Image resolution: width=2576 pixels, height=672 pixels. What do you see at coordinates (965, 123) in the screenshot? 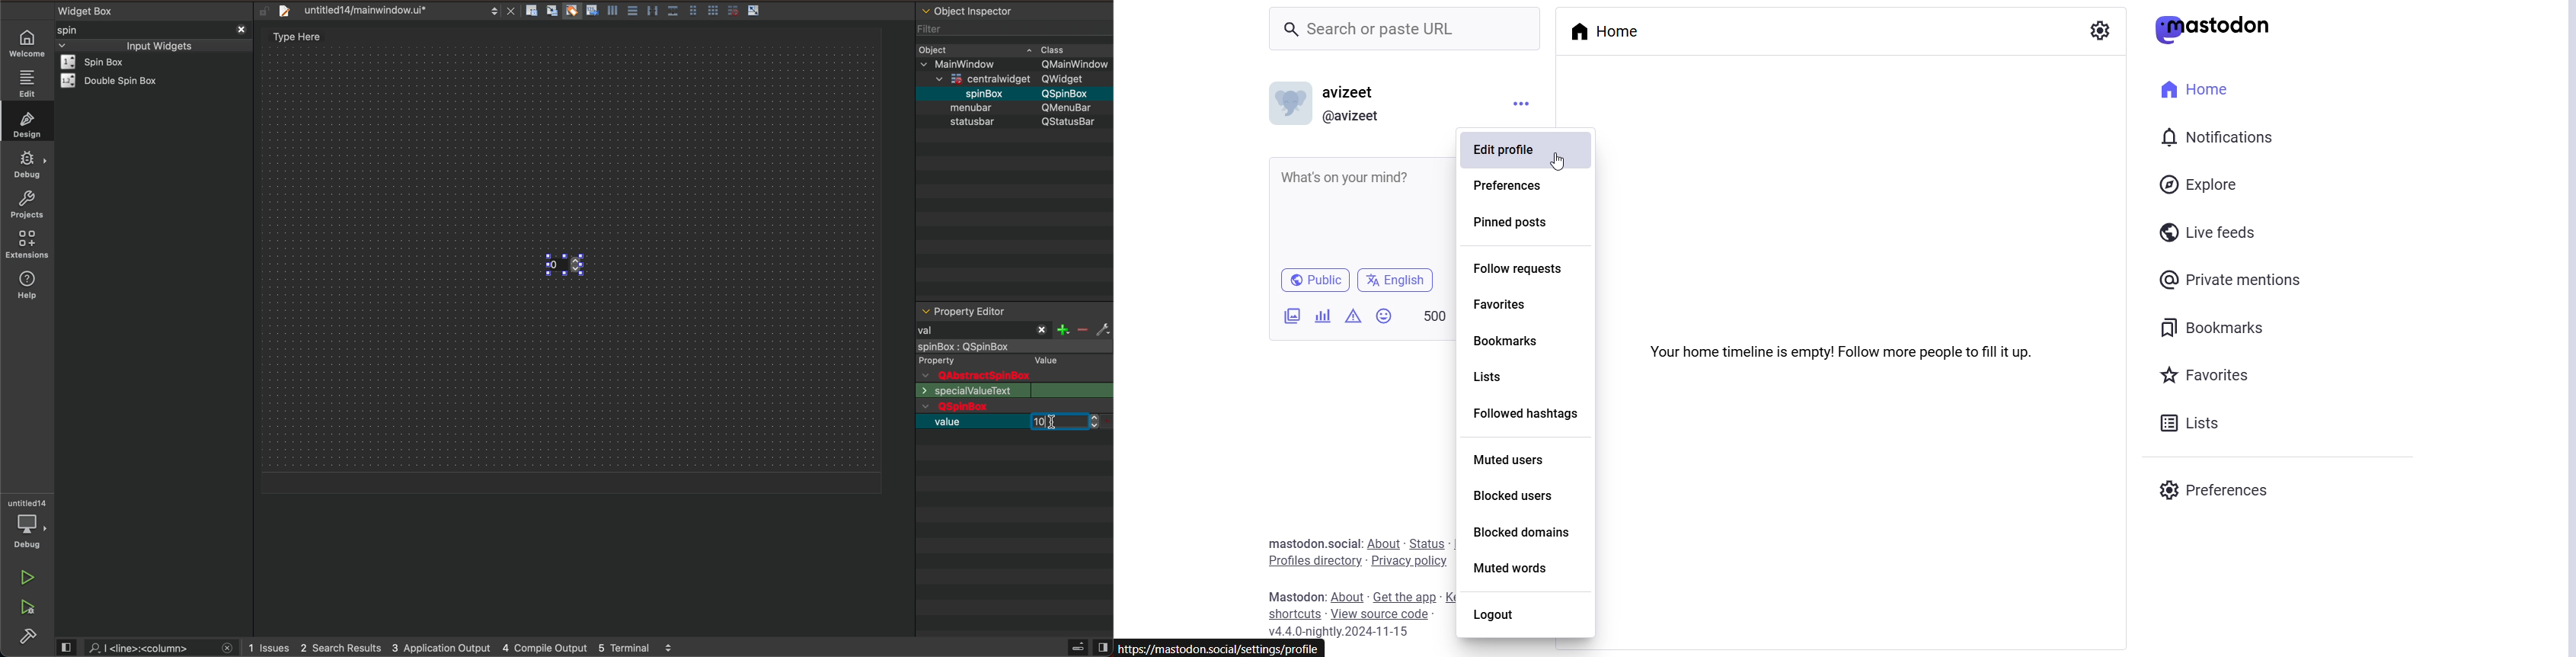
I see `text` at bounding box center [965, 123].